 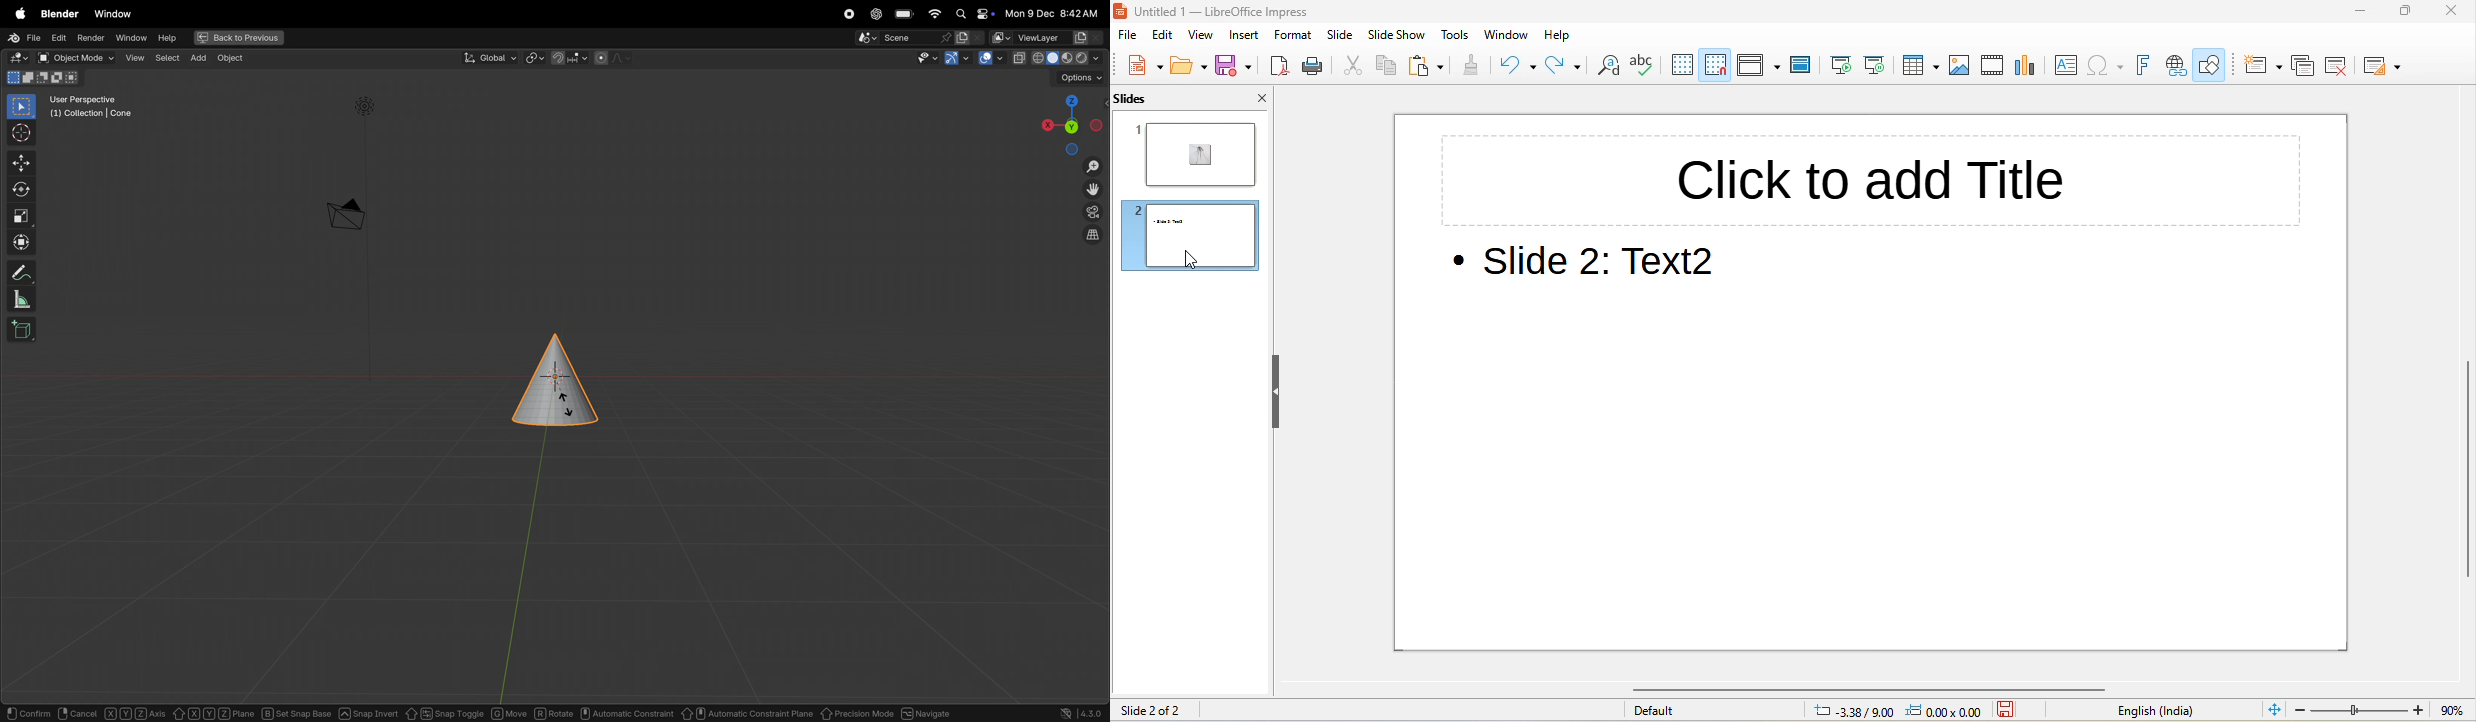 What do you see at coordinates (1154, 99) in the screenshot?
I see `slides` at bounding box center [1154, 99].